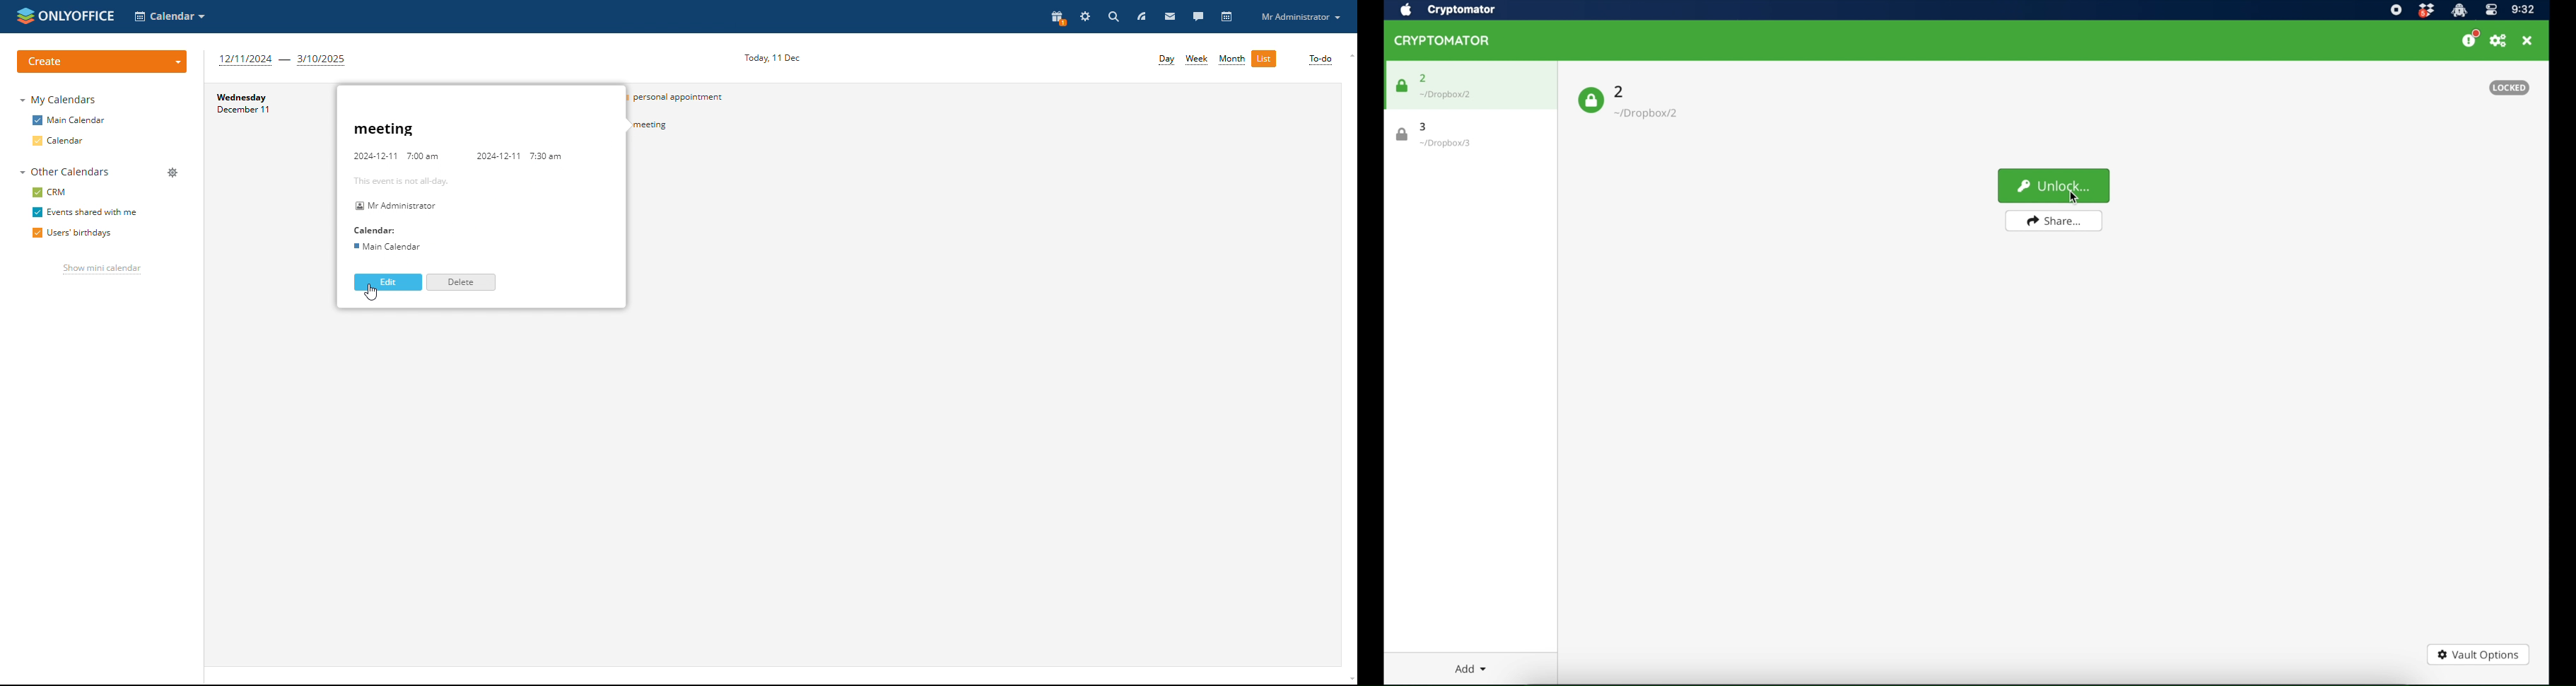 The width and height of the screenshot is (2576, 700). Describe the element at coordinates (1320, 60) in the screenshot. I see `to-do` at that location.